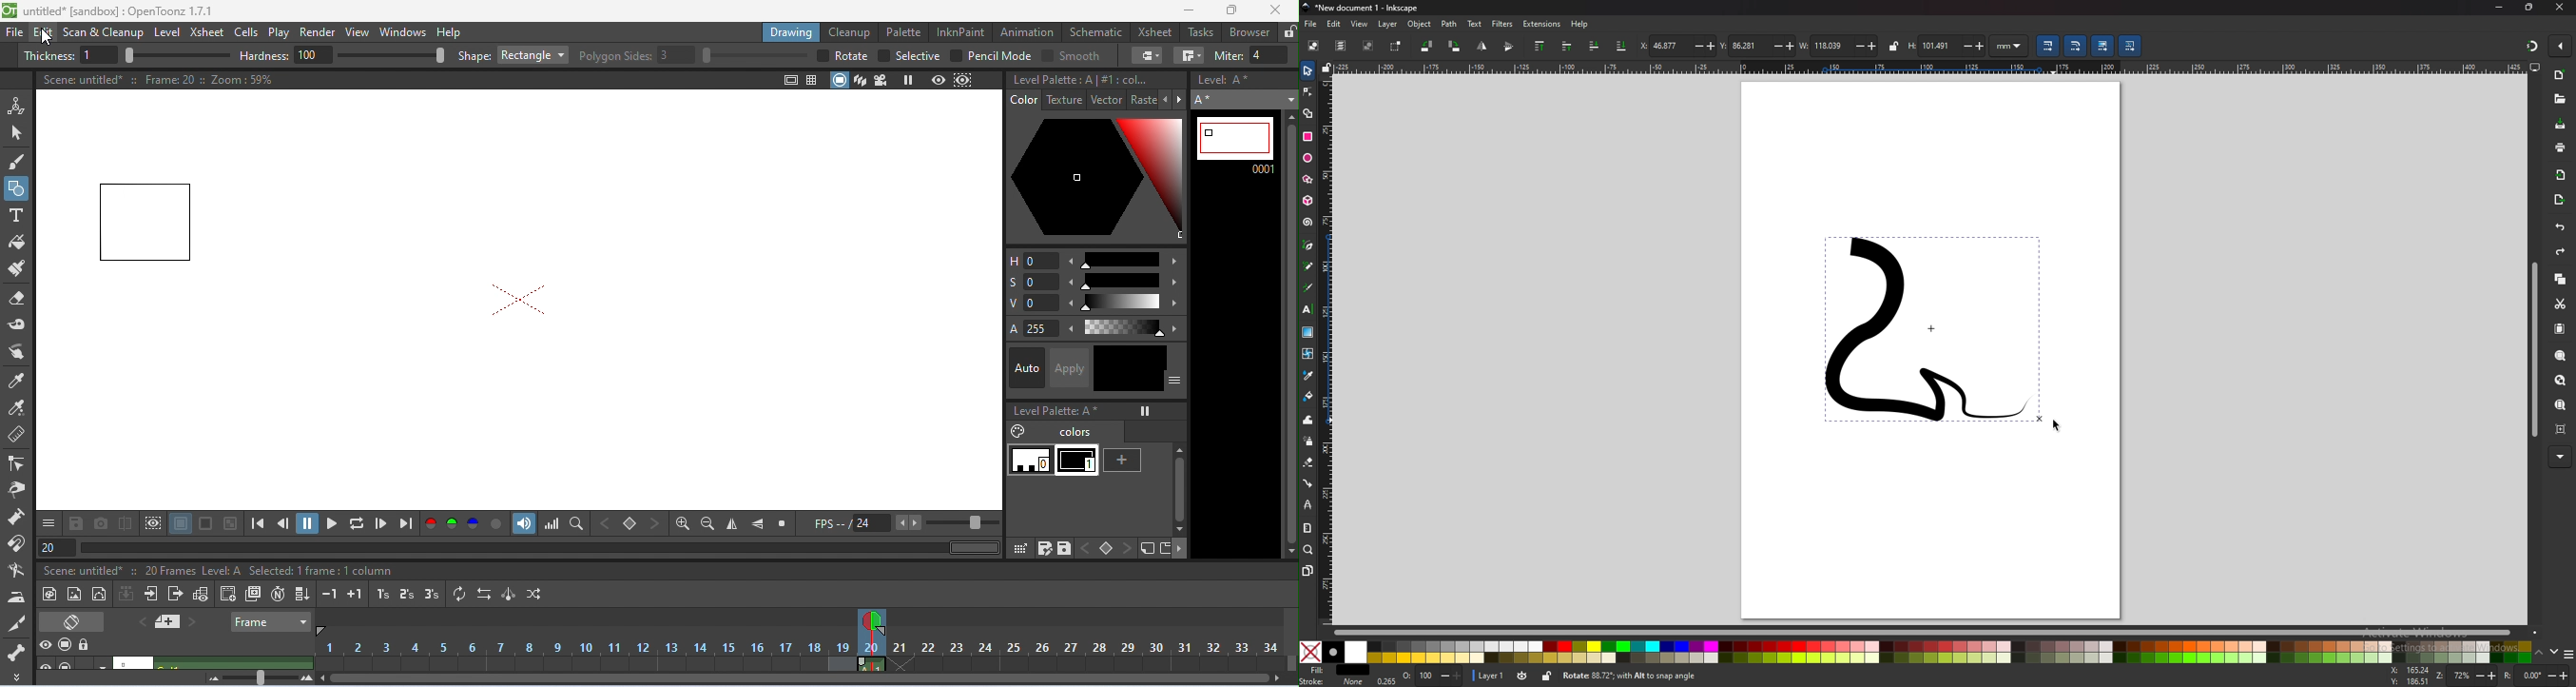 The height and width of the screenshot is (700, 2576). What do you see at coordinates (75, 522) in the screenshot?
I see `save images` at bounding box center [75, 522].